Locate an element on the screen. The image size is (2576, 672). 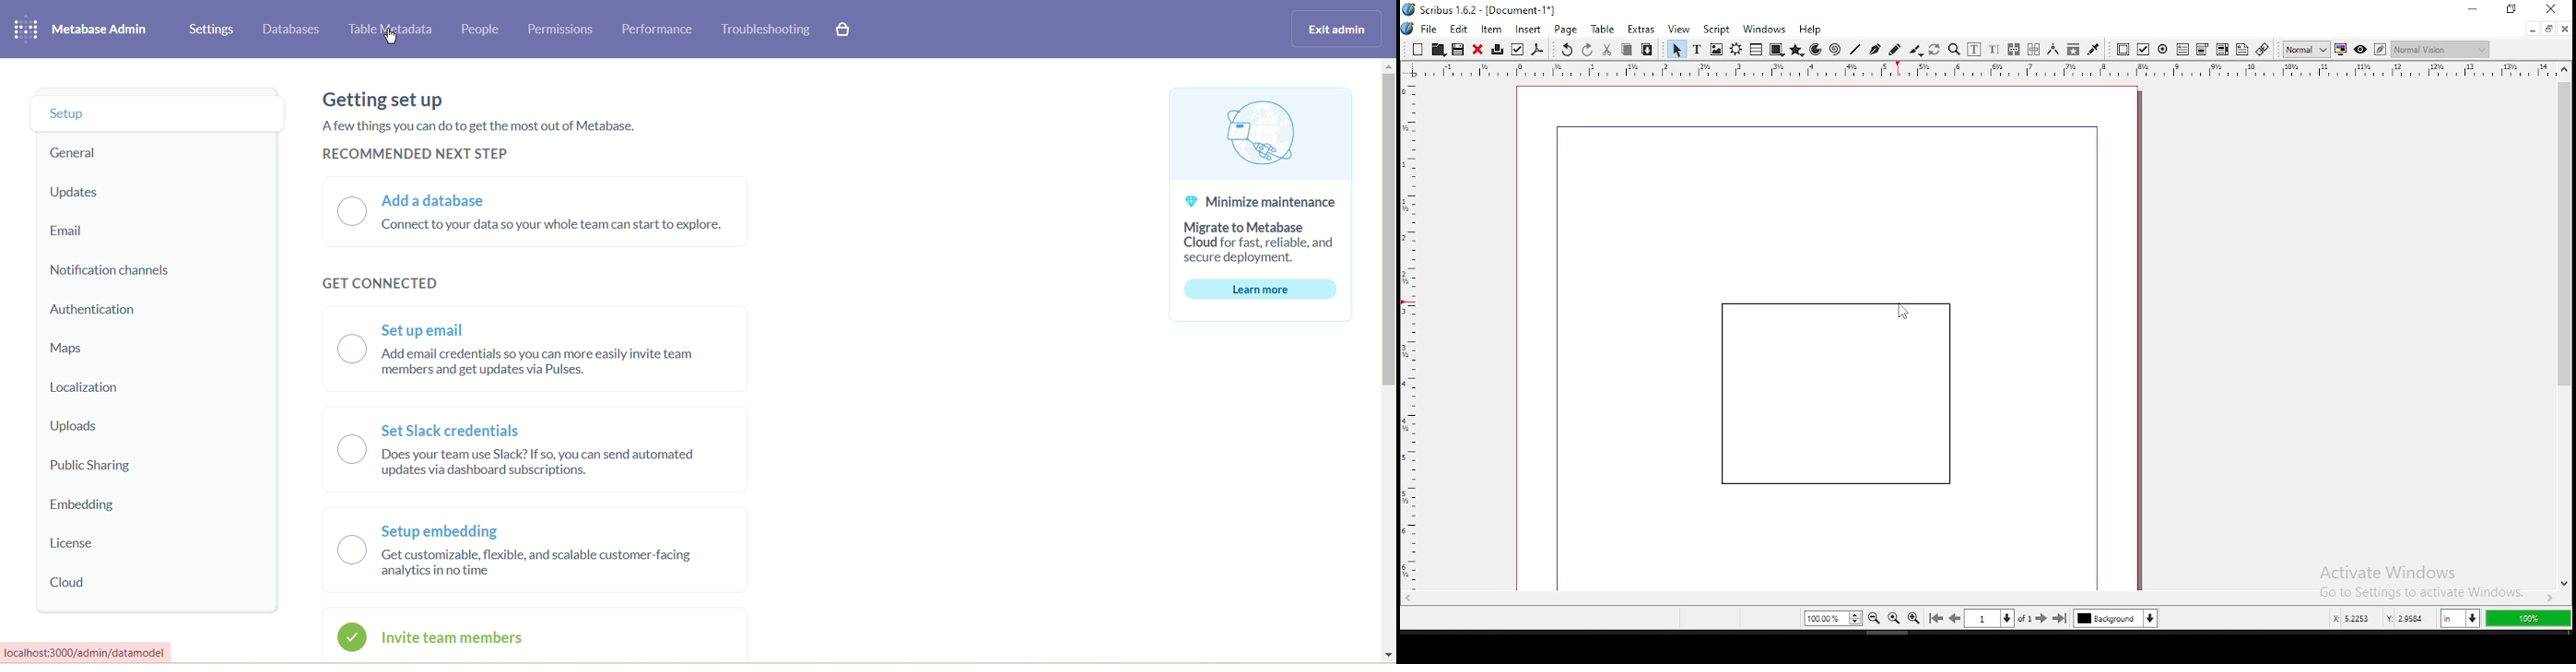
save as pdf is located at coordinates (1537, 50).